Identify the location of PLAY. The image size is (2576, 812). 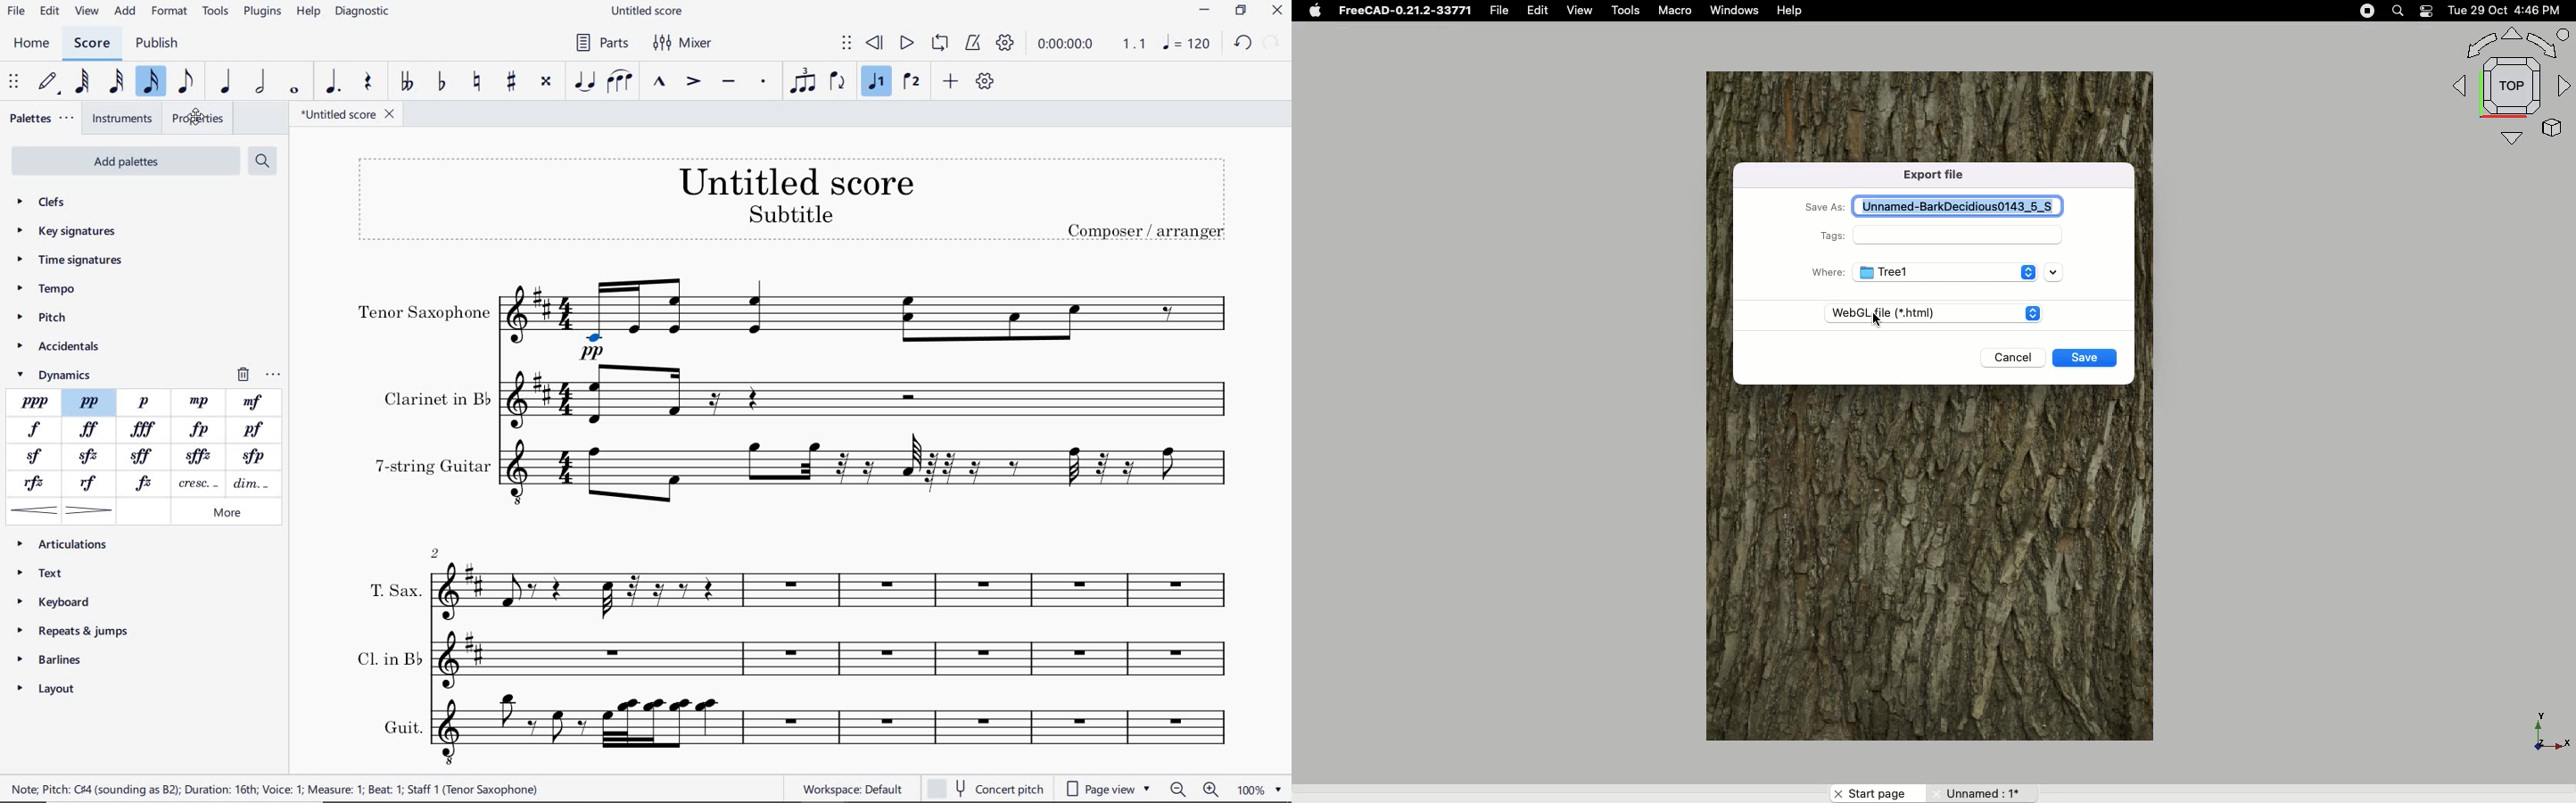
(907, 44).